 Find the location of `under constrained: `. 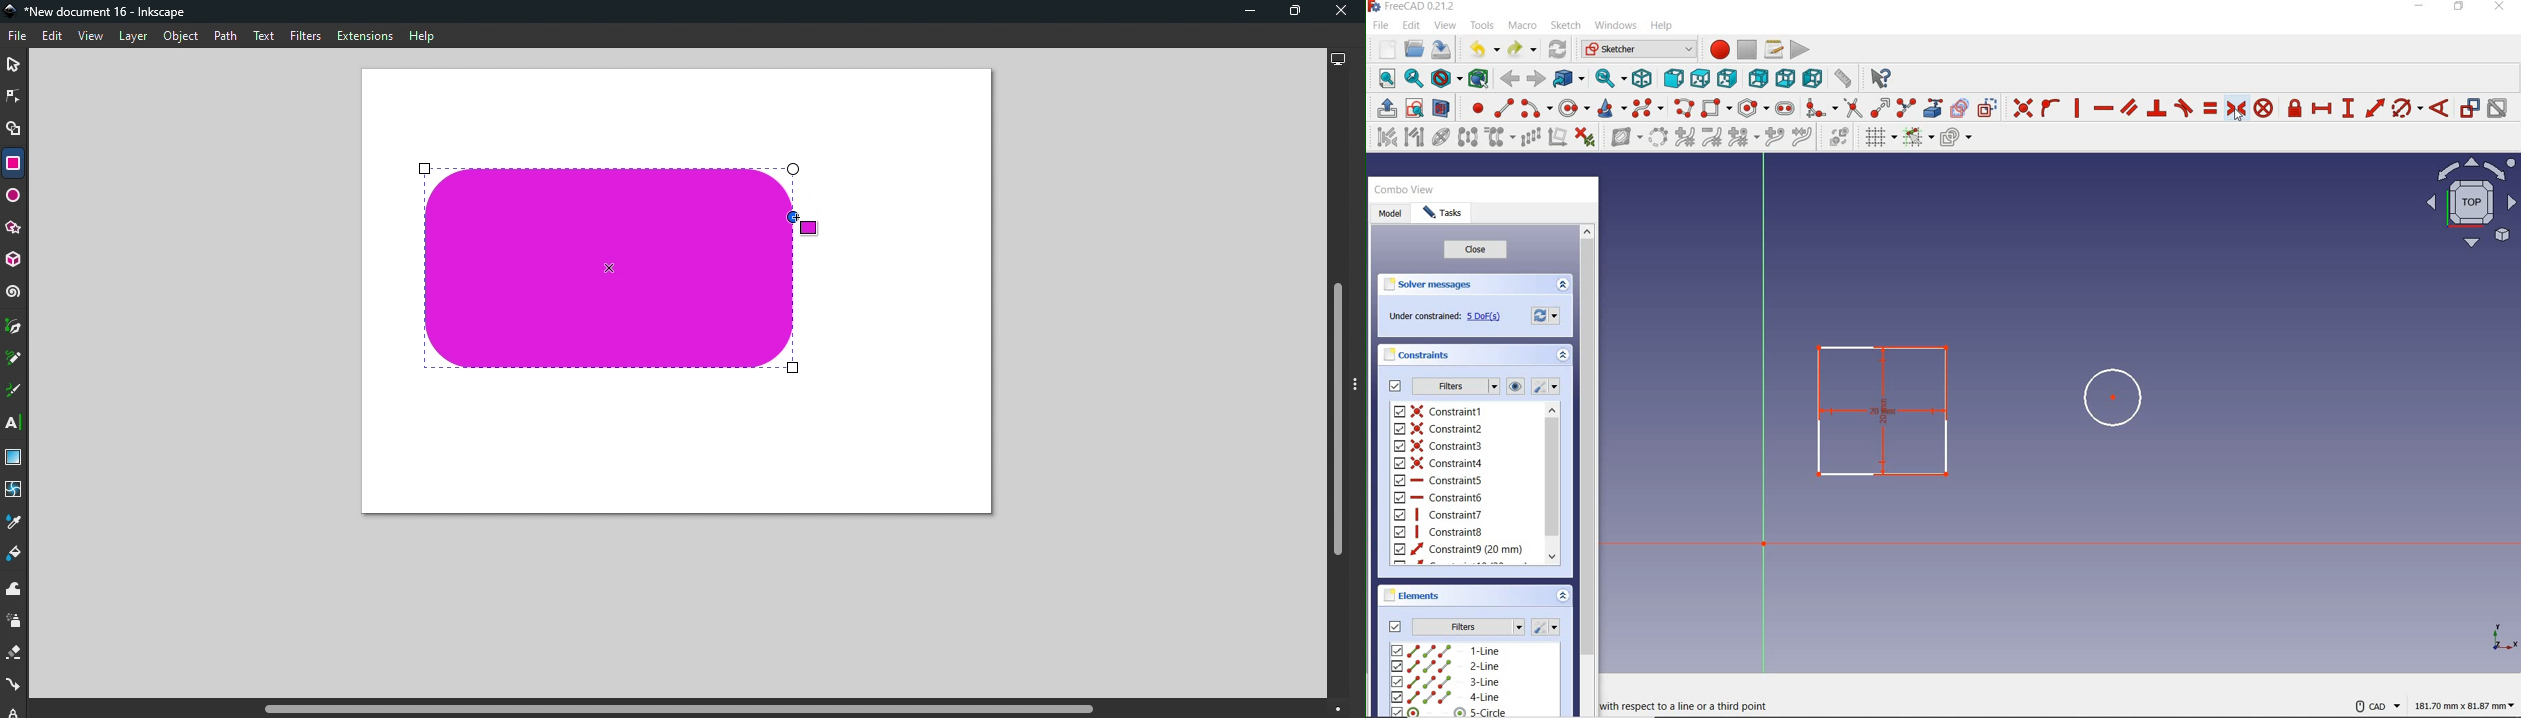

under constrained:  is located at coordinates (1420, 319).